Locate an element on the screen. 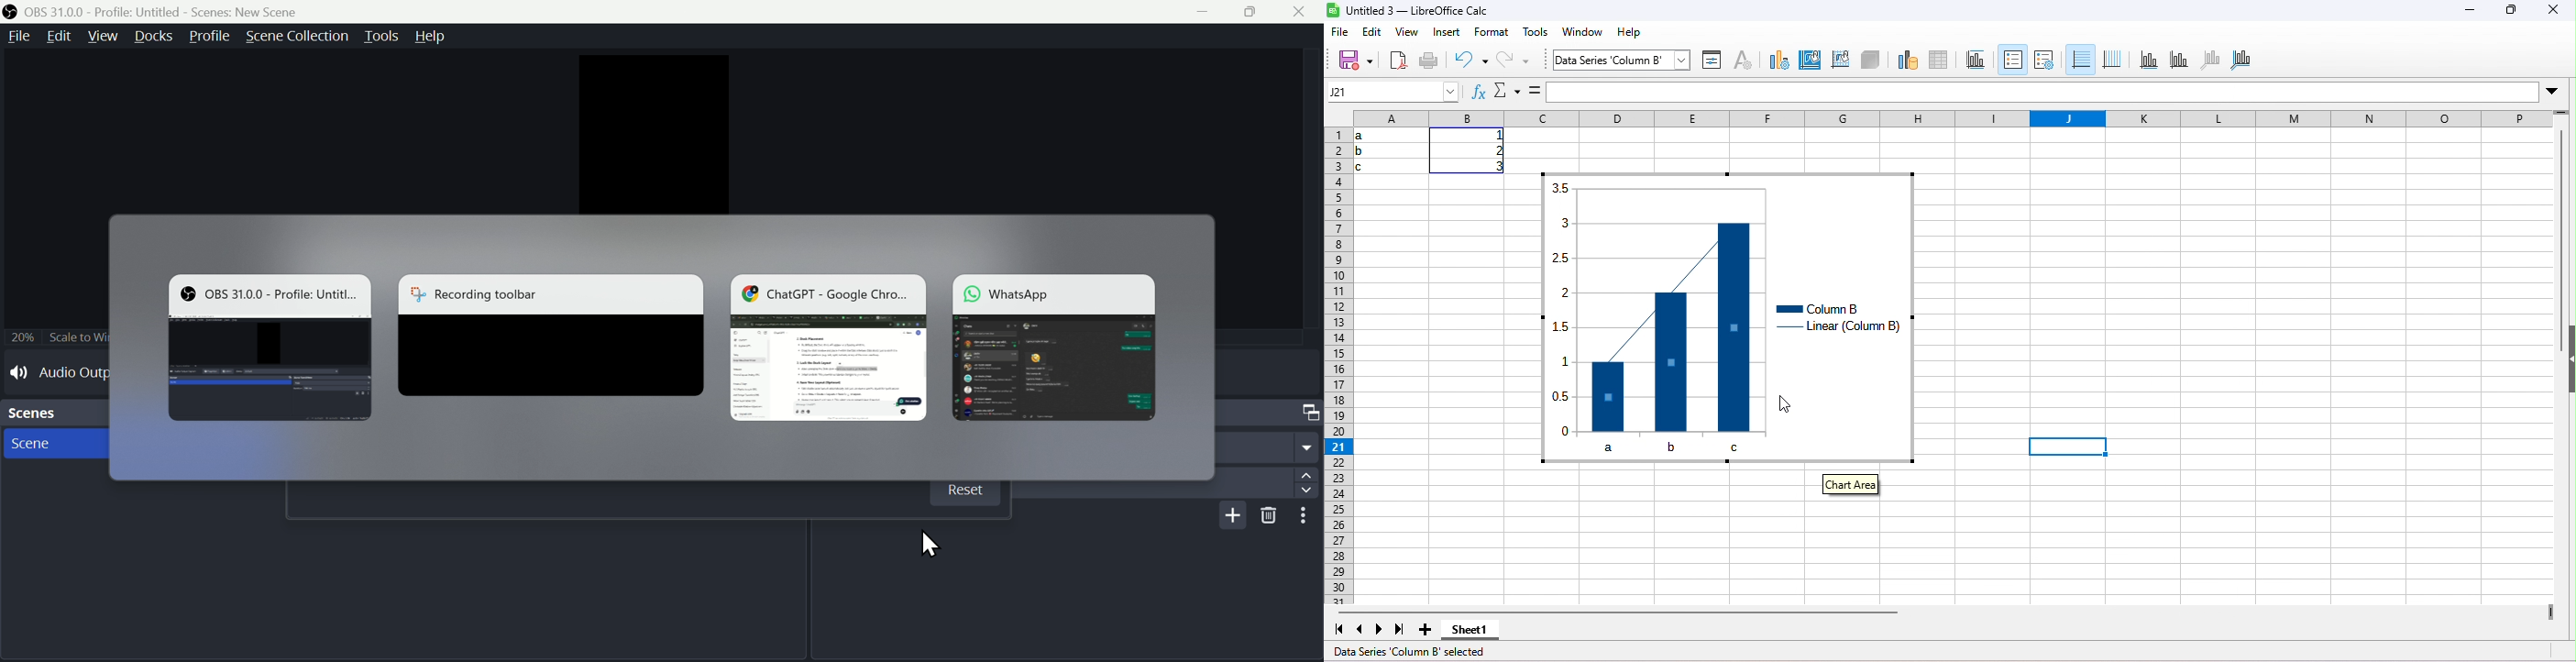 The height and width of the screenshot is (672, 2576). column headings is located at coordinates (1964, 116).